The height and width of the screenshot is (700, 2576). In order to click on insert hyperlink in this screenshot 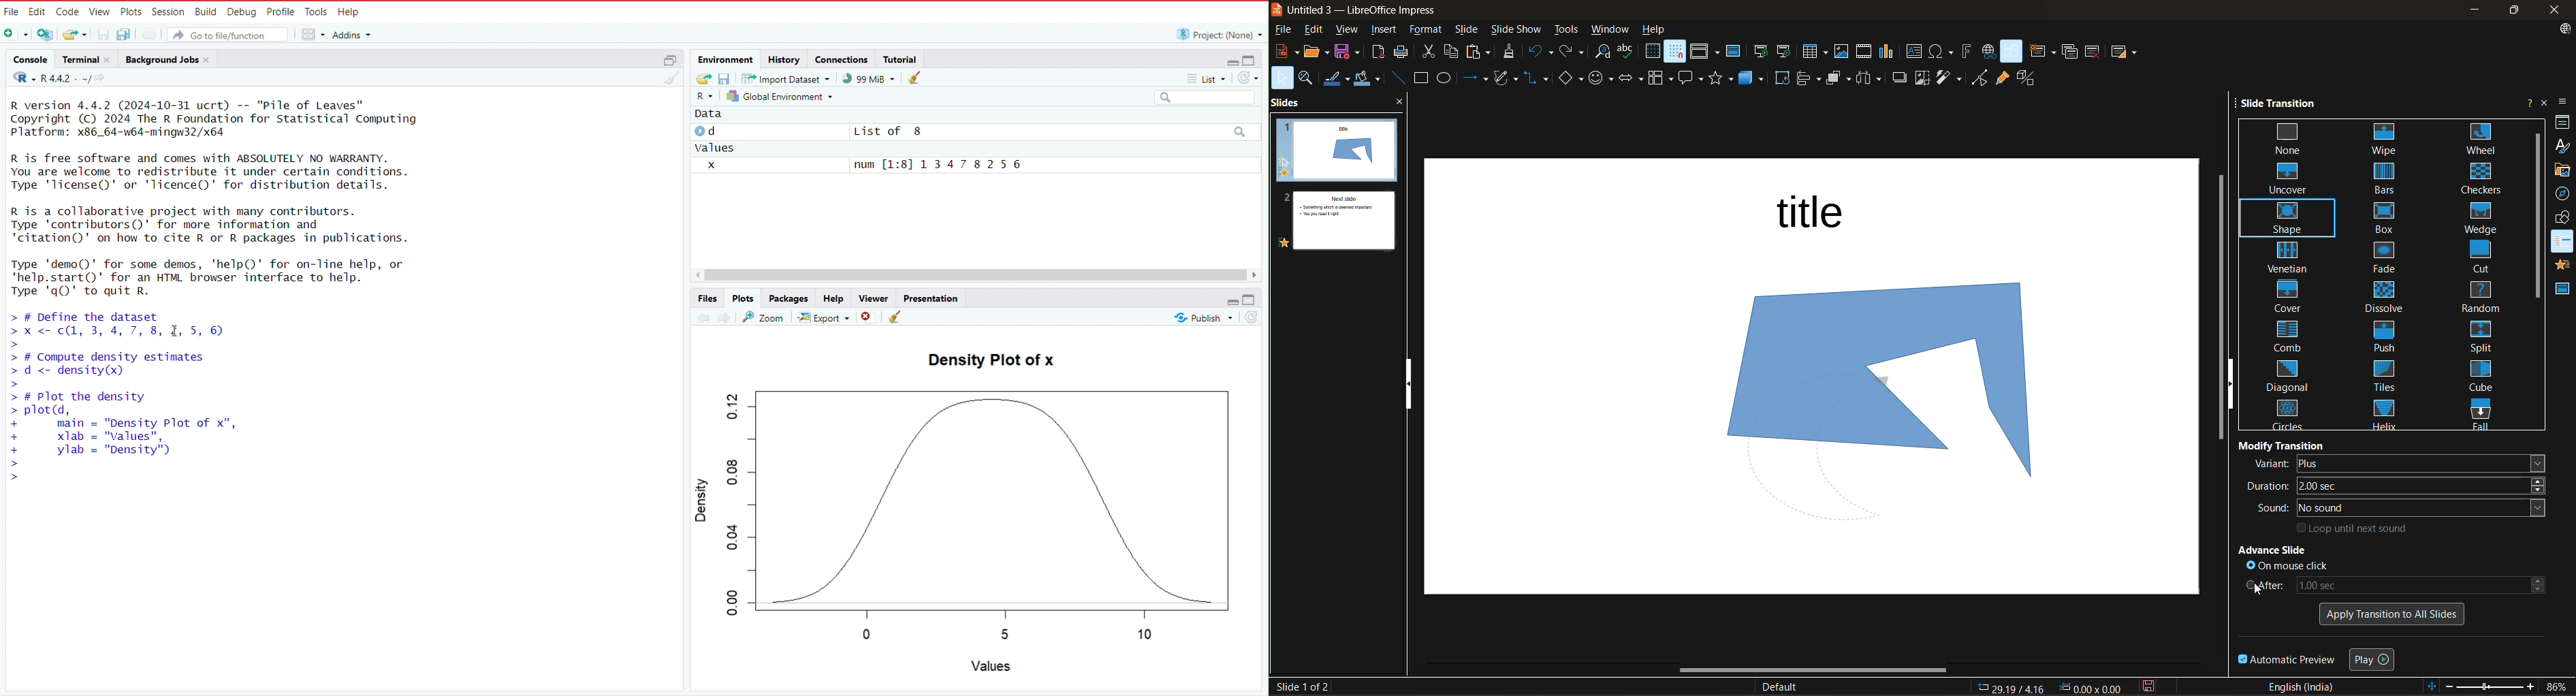, I will do `click(1990, 52)`.